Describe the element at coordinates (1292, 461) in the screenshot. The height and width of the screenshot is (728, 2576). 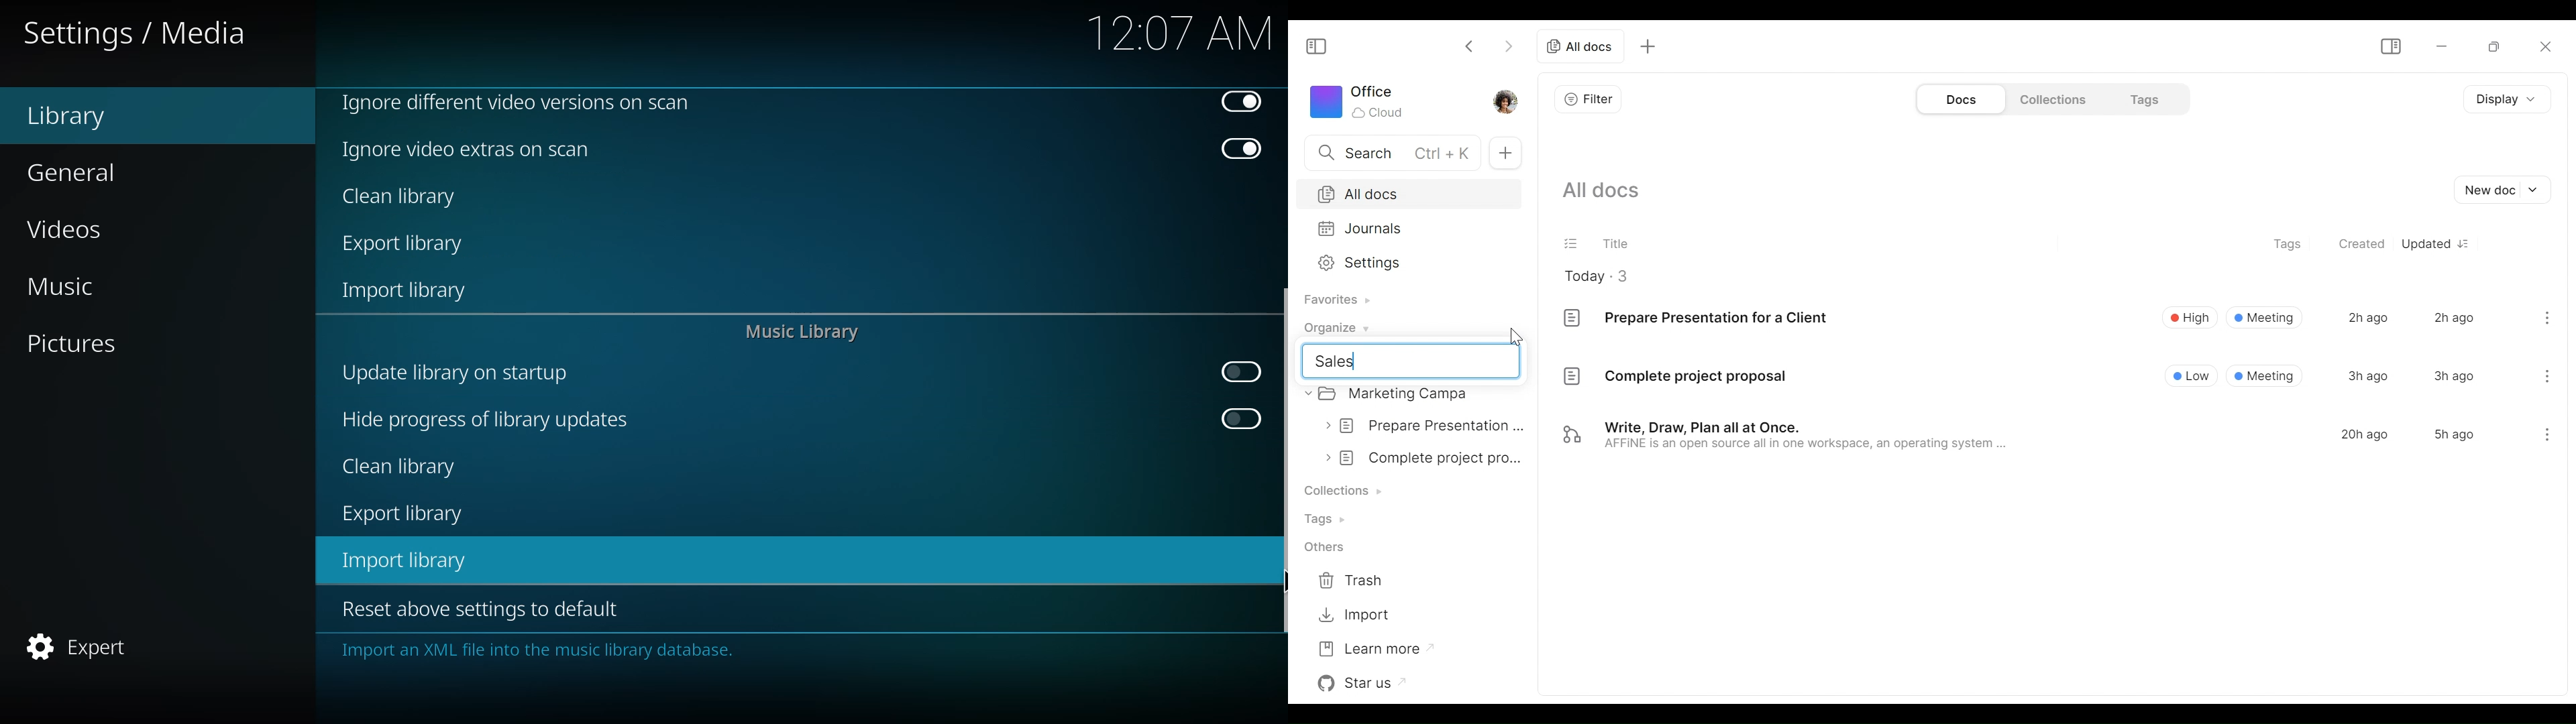
I see `Scroll Bar` at that location.